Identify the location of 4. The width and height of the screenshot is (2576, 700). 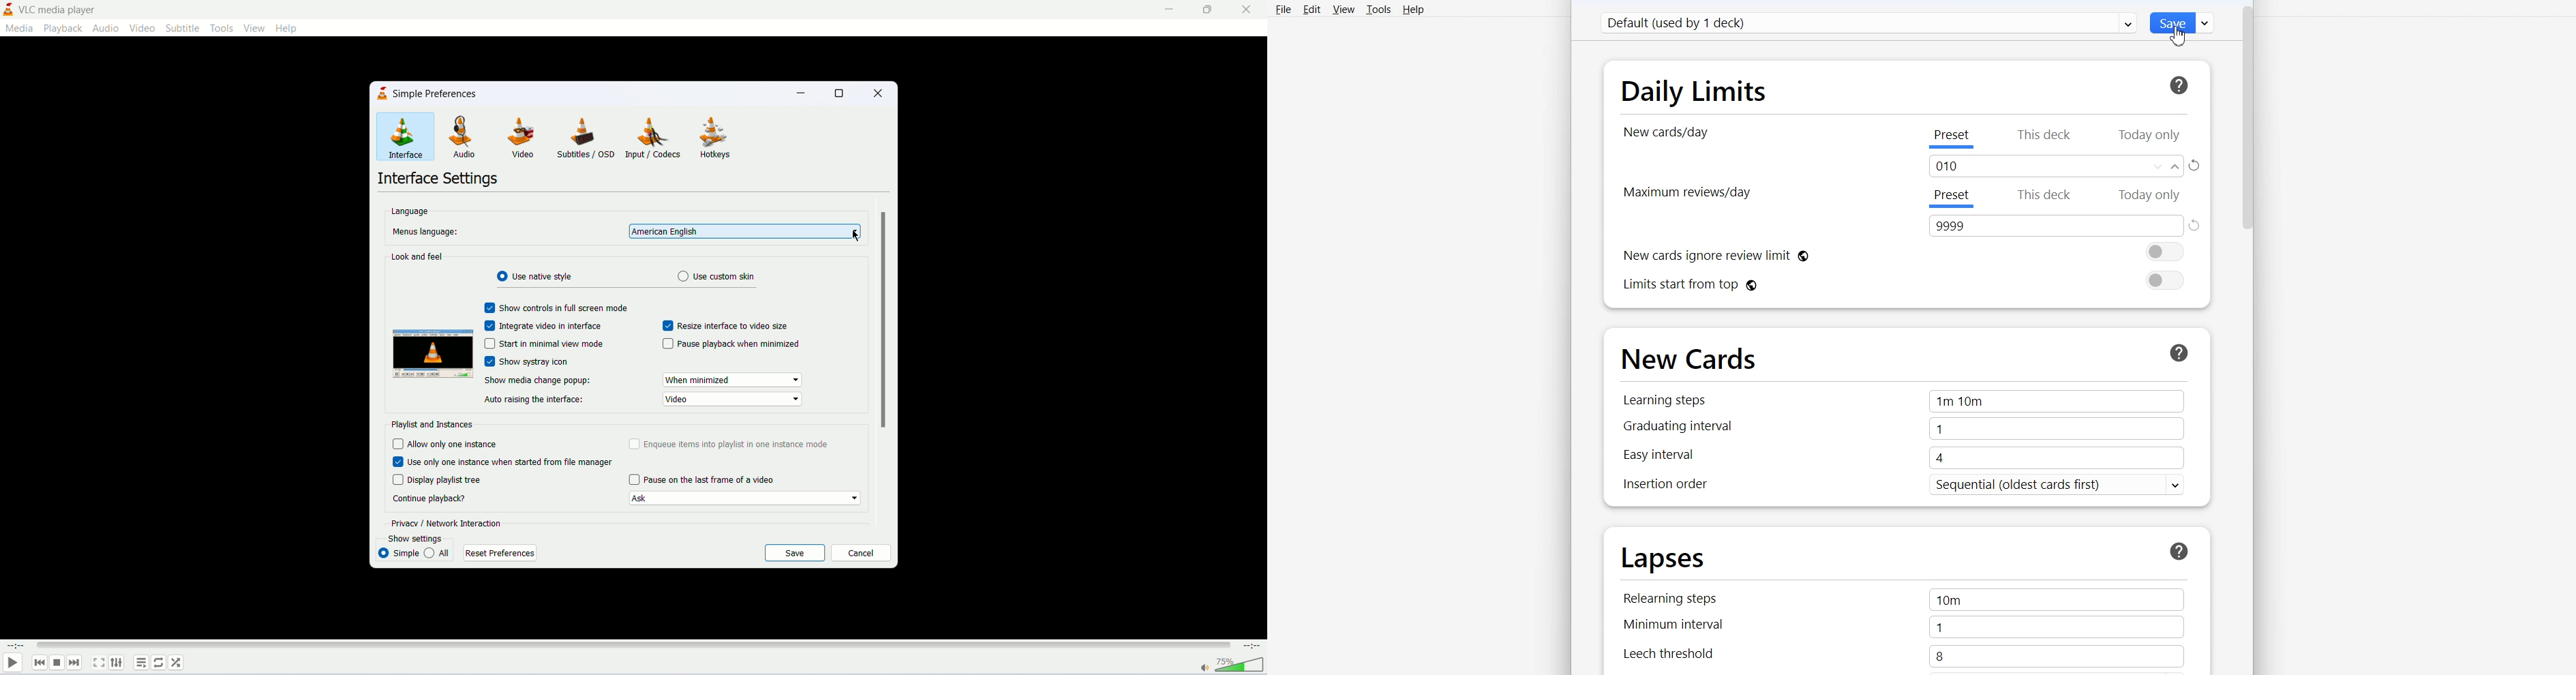
(2055, 459).